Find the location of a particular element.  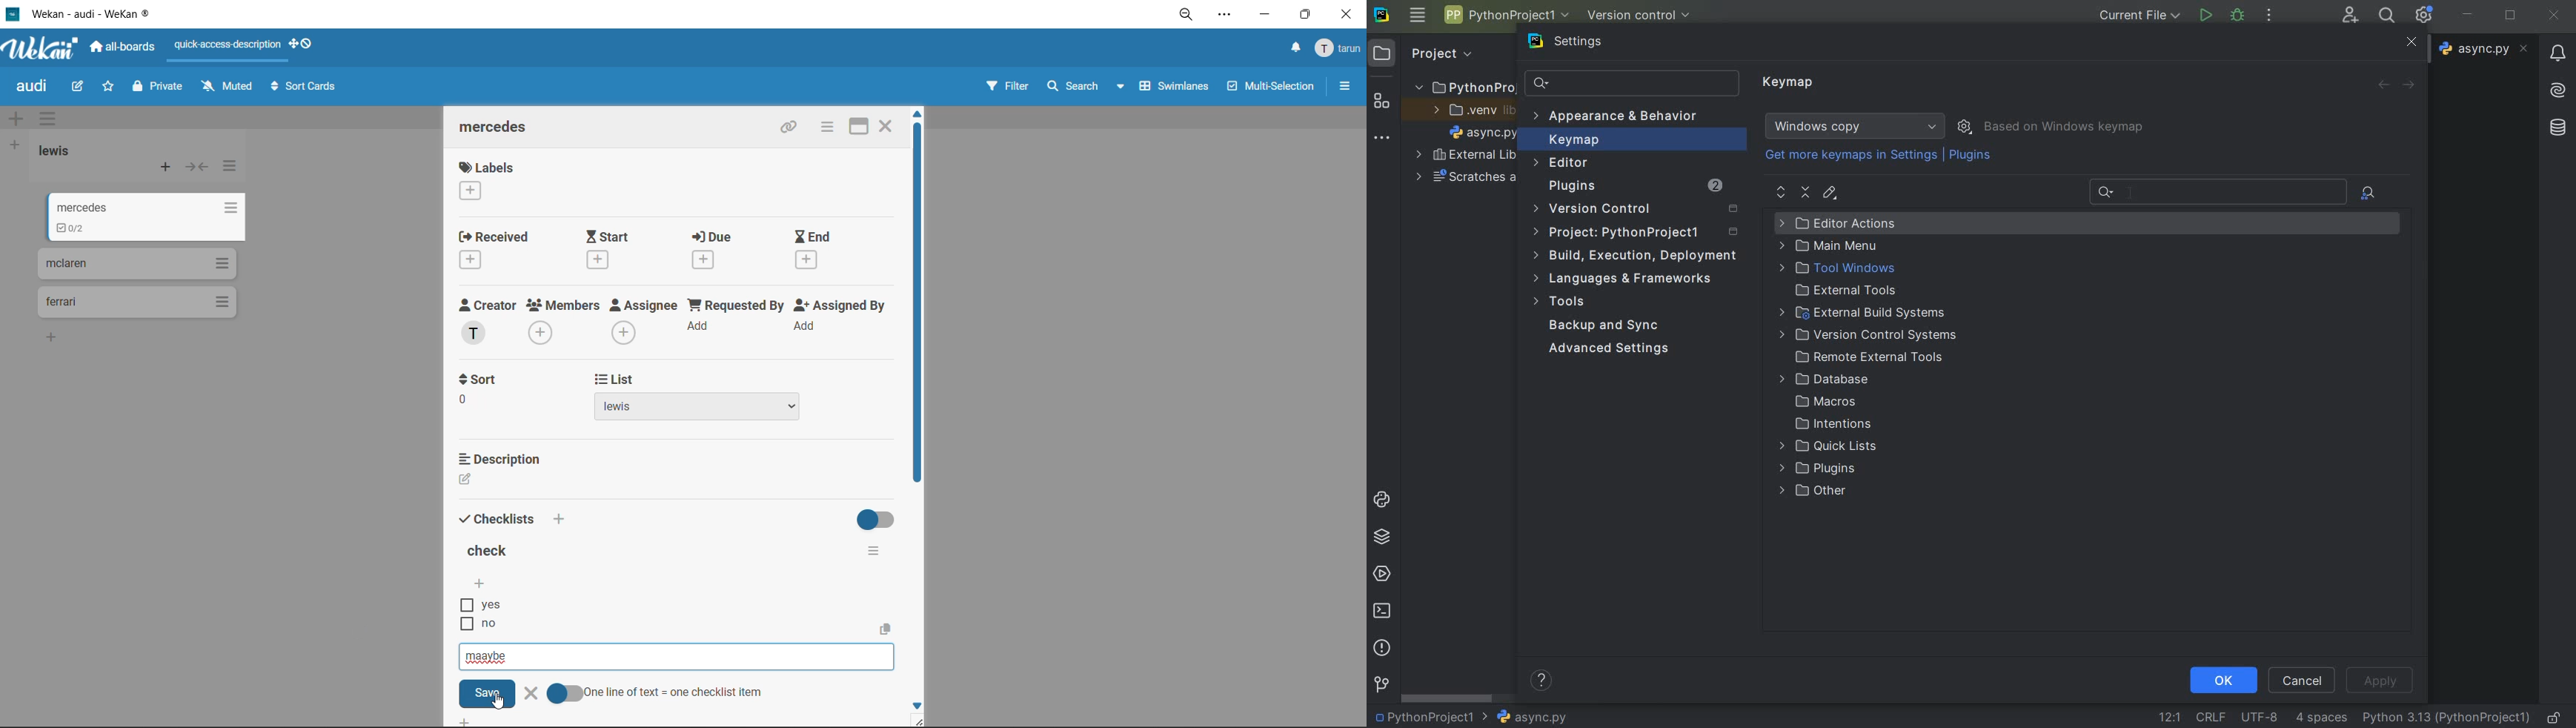

assignee is located at coordinates (643, 307).